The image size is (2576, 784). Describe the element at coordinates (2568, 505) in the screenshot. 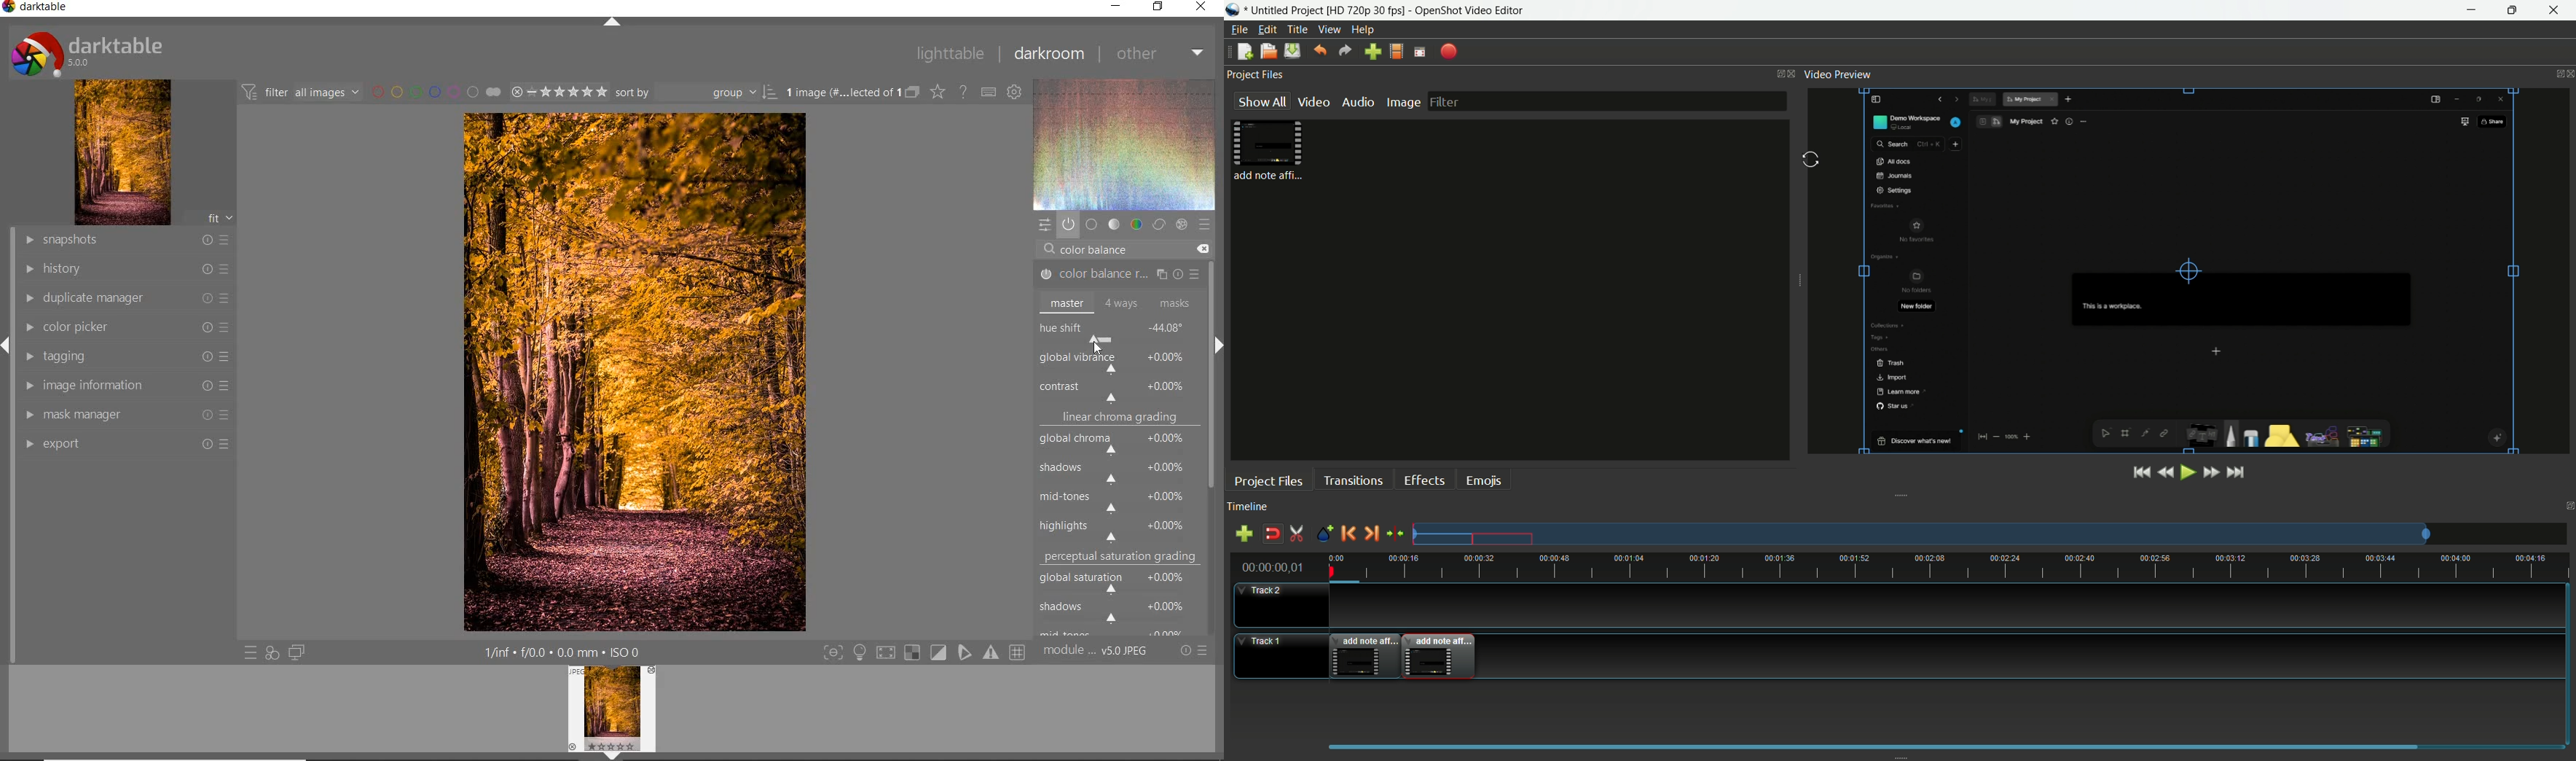

I see `close timeline` at that location.